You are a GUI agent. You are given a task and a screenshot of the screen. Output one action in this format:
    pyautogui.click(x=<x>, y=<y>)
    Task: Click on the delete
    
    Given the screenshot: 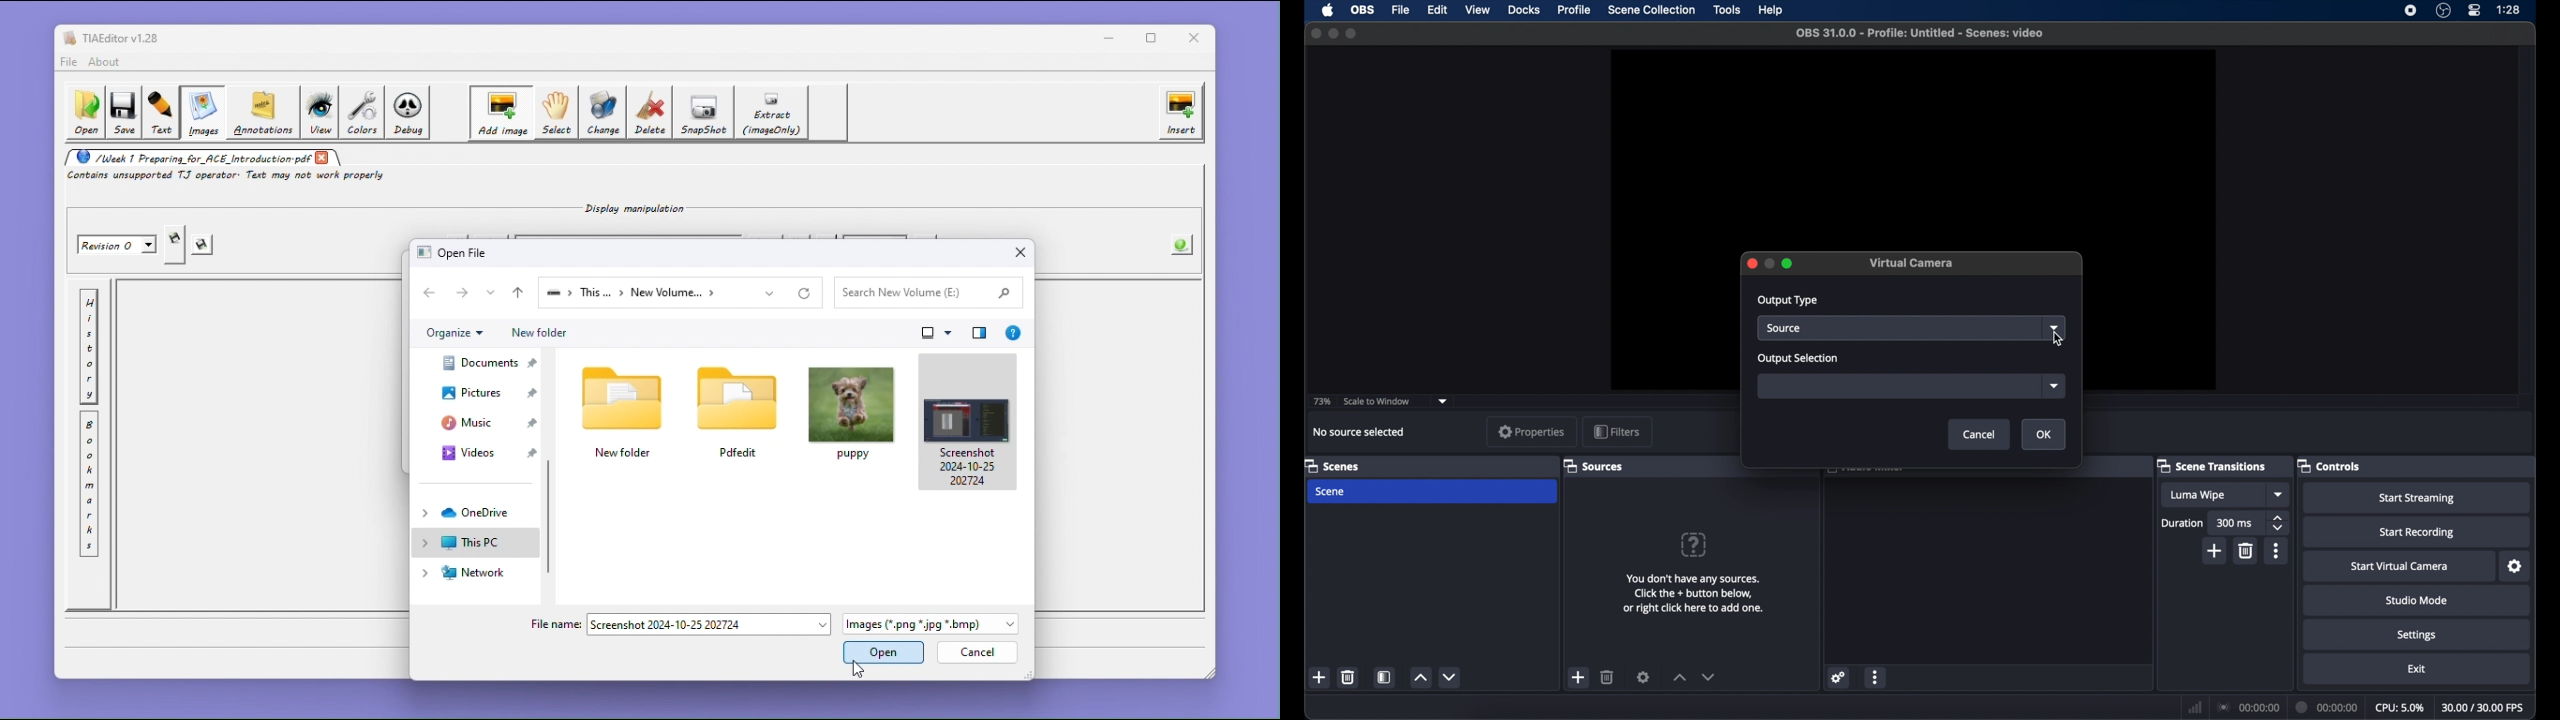 What is the action you would take?
    pyautogui.click(x=1607, y=677)
    